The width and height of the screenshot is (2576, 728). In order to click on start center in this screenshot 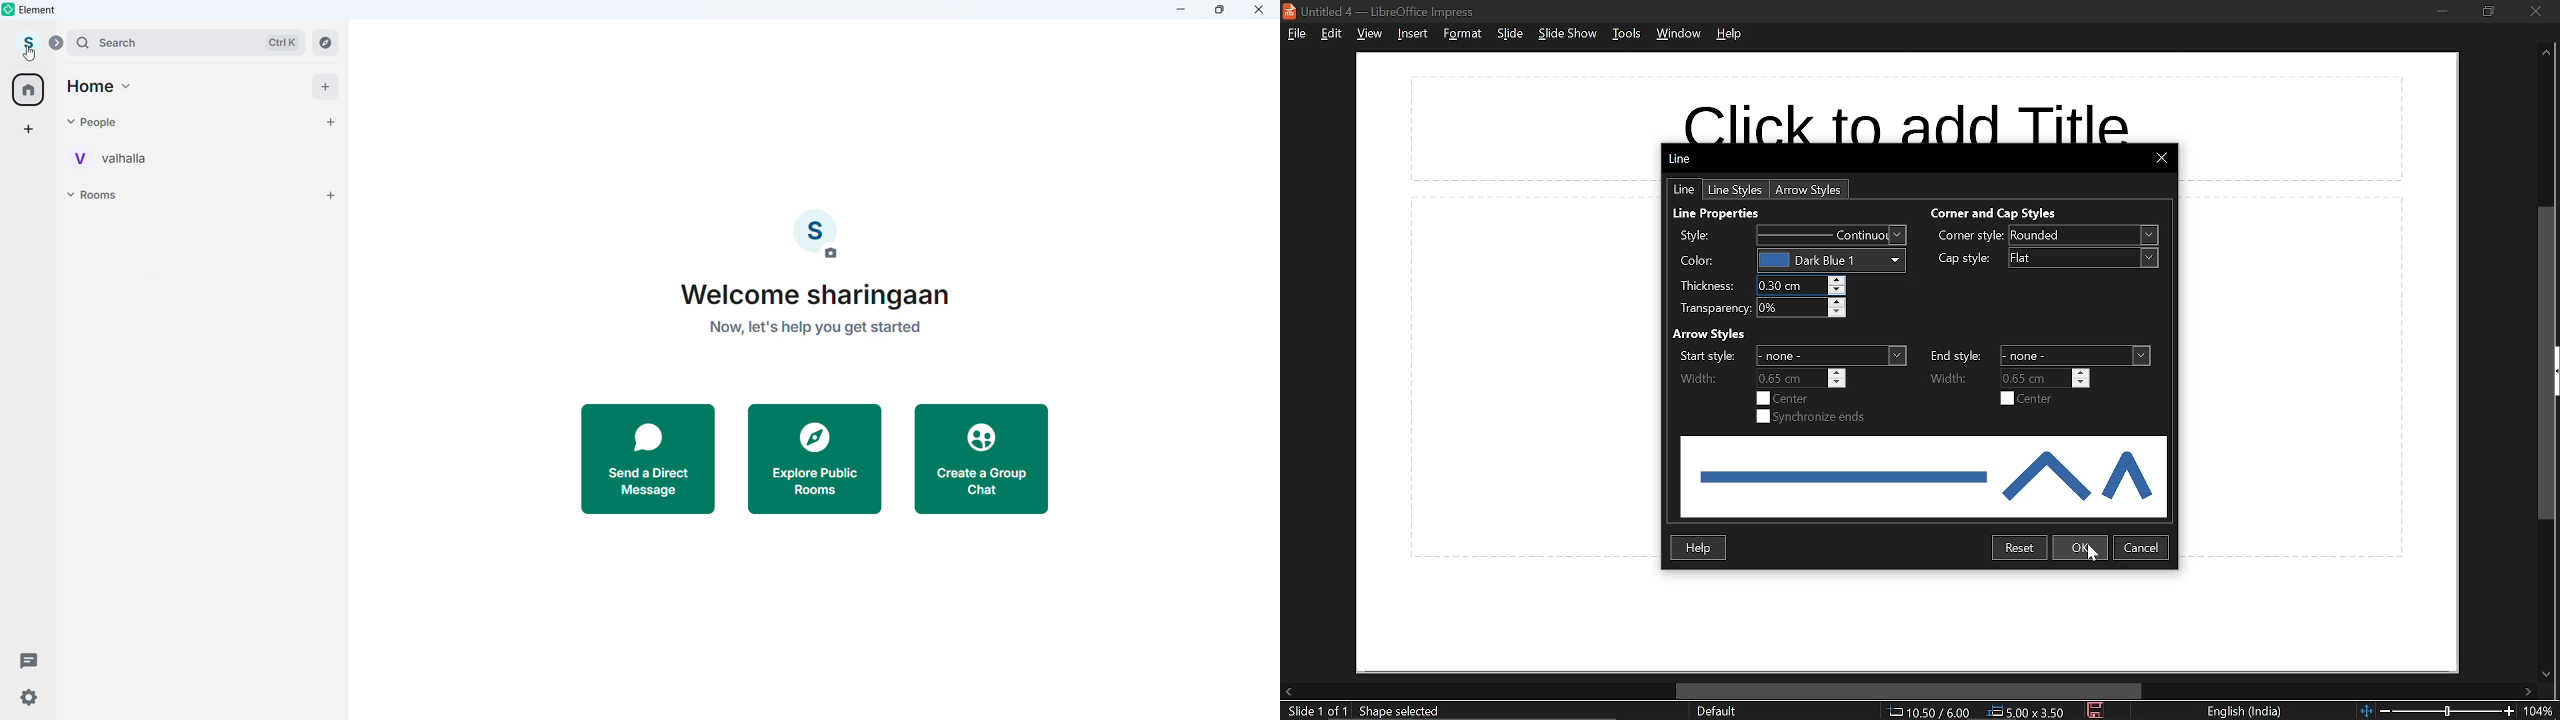, I will do `click(1783, 398)`.